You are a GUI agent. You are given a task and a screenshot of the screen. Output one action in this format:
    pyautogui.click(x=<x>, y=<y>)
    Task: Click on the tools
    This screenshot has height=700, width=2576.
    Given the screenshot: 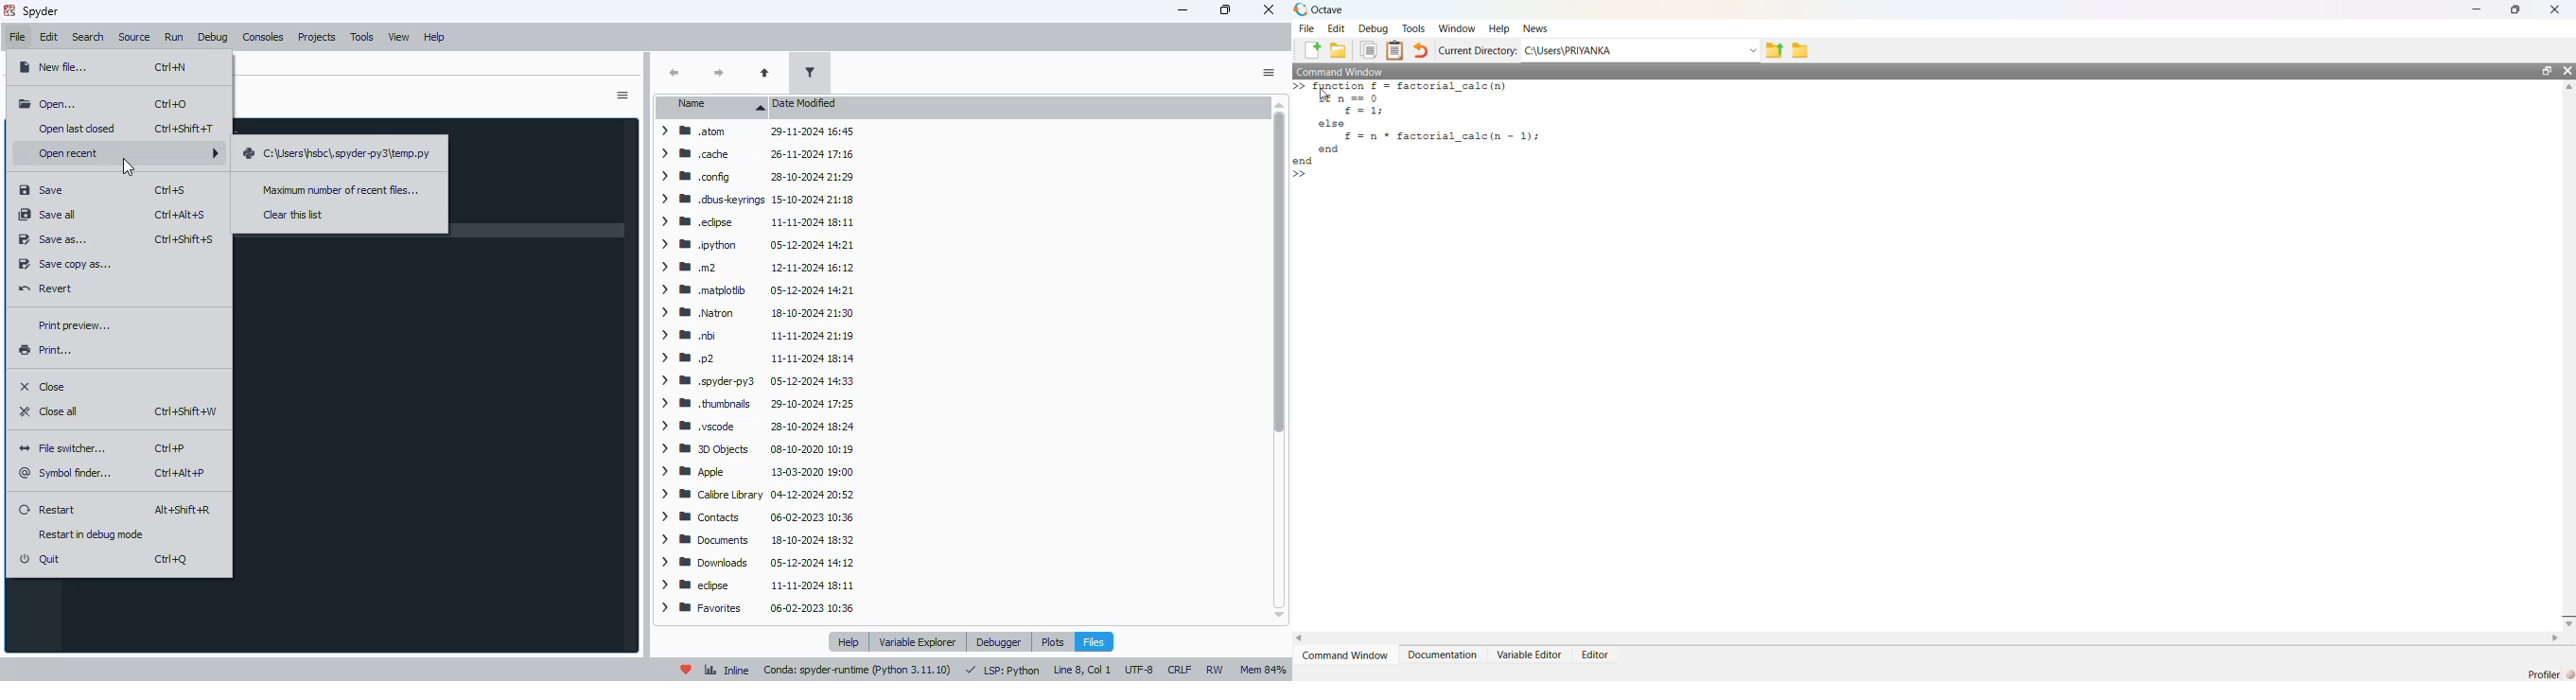 What is the action you would take?
    pyautogui.click(x=361, y=37)
    